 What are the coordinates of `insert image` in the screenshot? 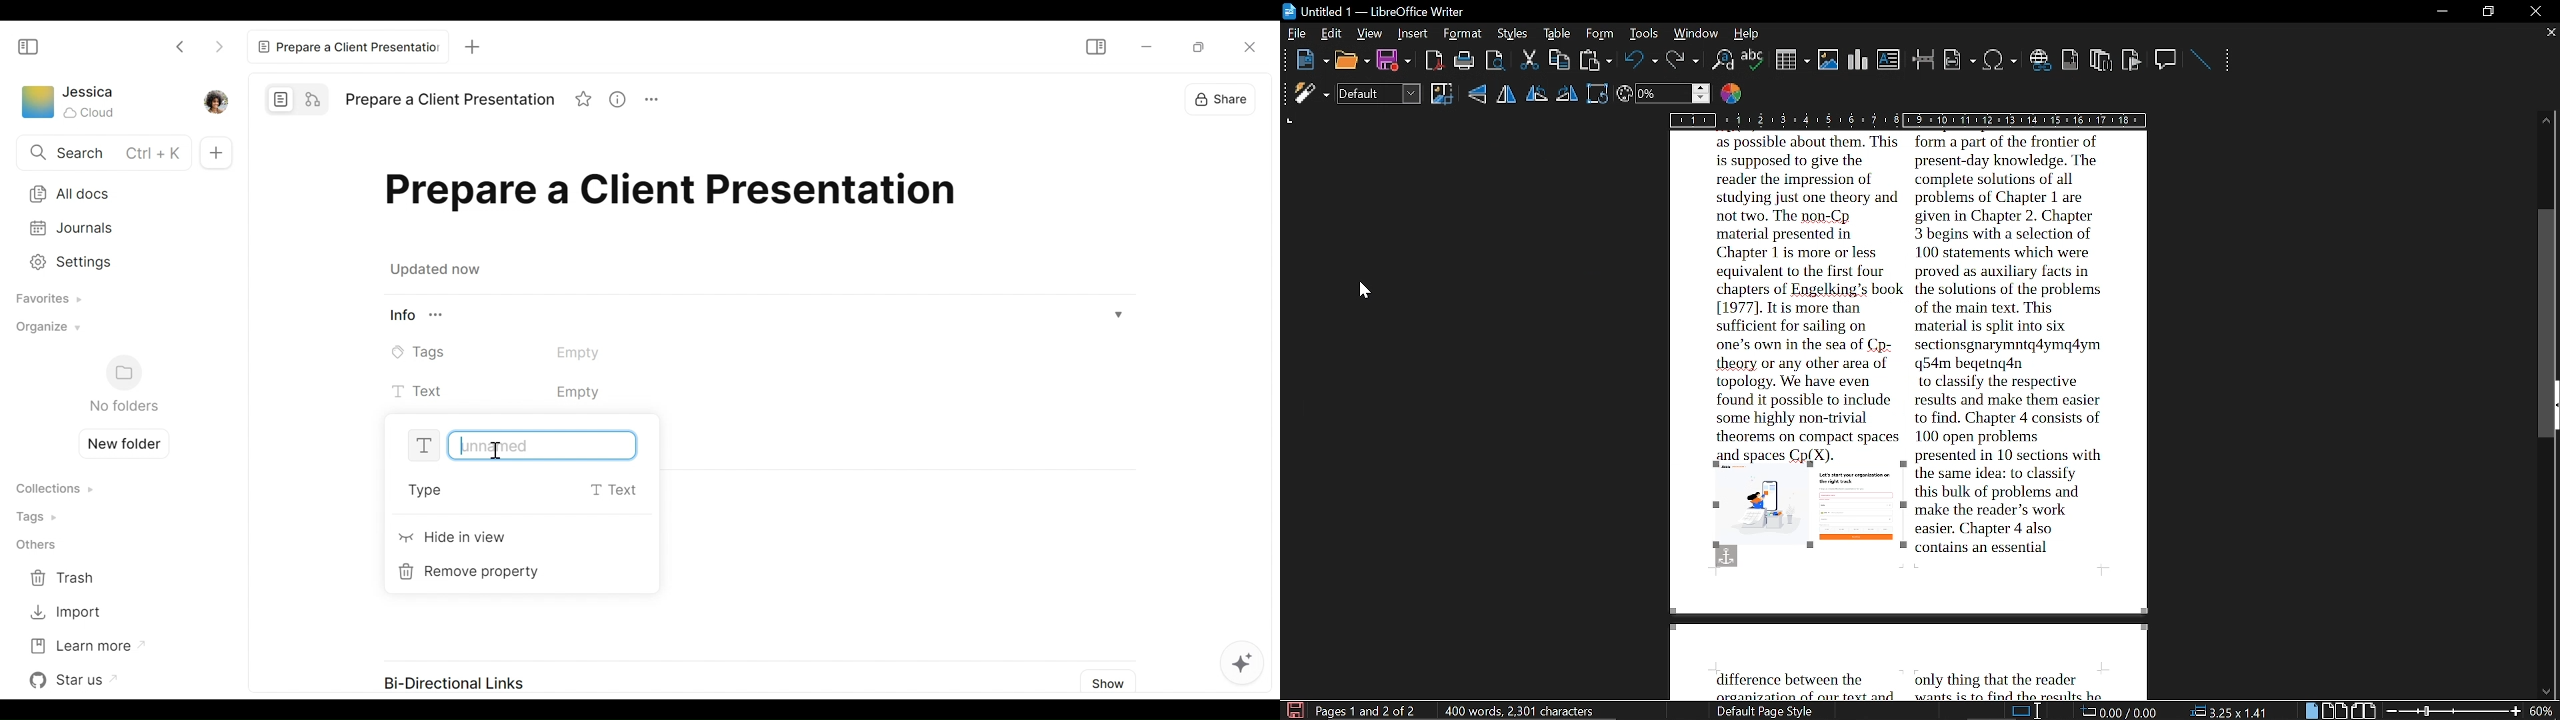 It's located at (1826, 58).